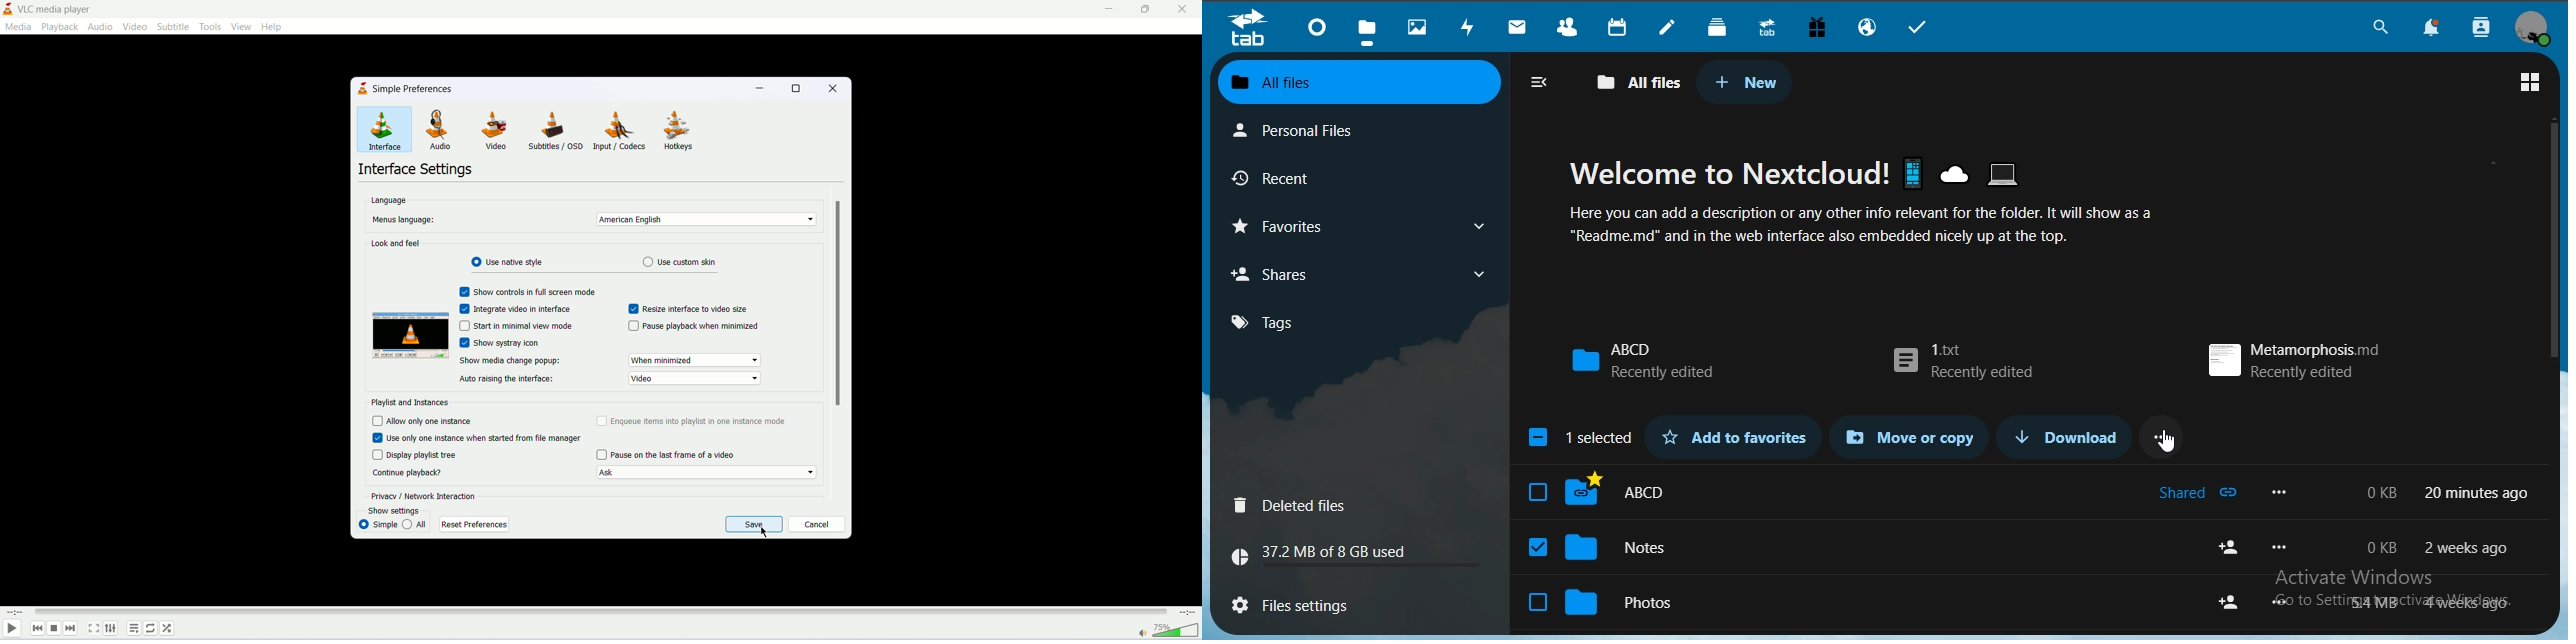 The image size is (2576, 644). What do you see at coordinates (1721, 27) in the screenshot?
I see `deck` at bounding box center [1721, 27].